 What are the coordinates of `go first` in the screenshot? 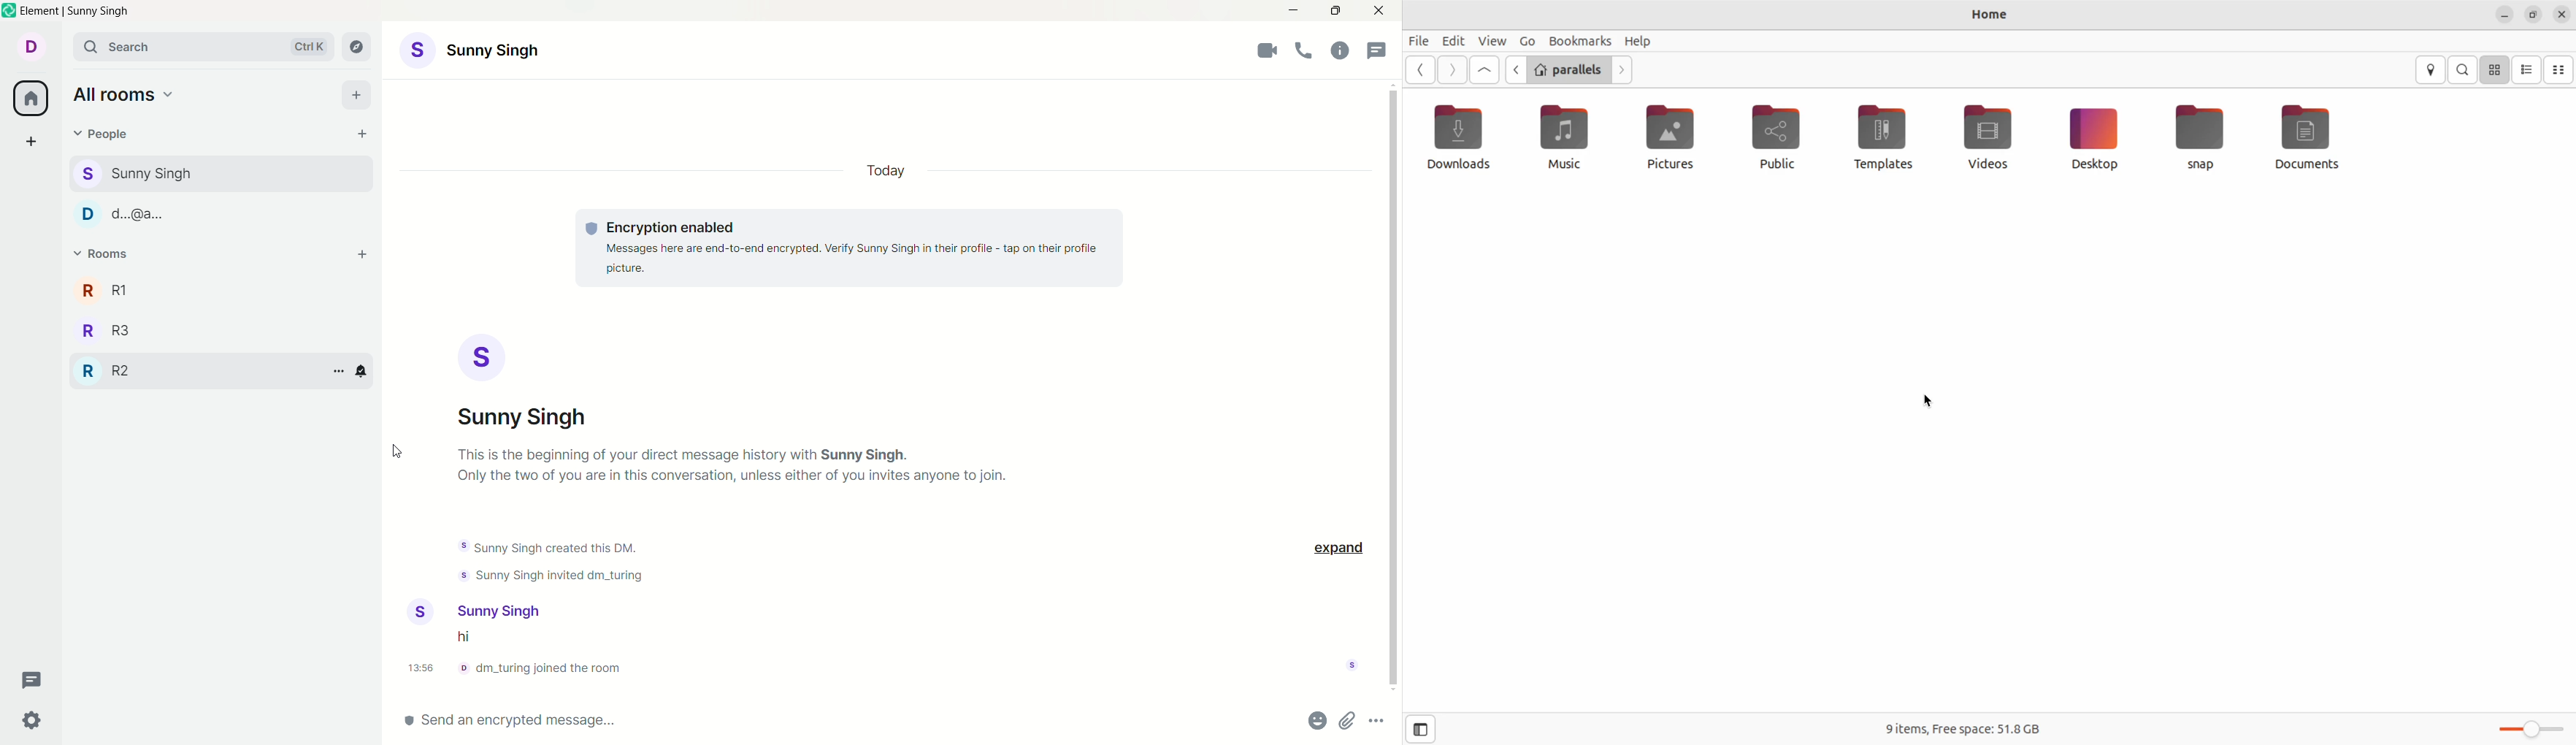 It's located at (1484, 70).